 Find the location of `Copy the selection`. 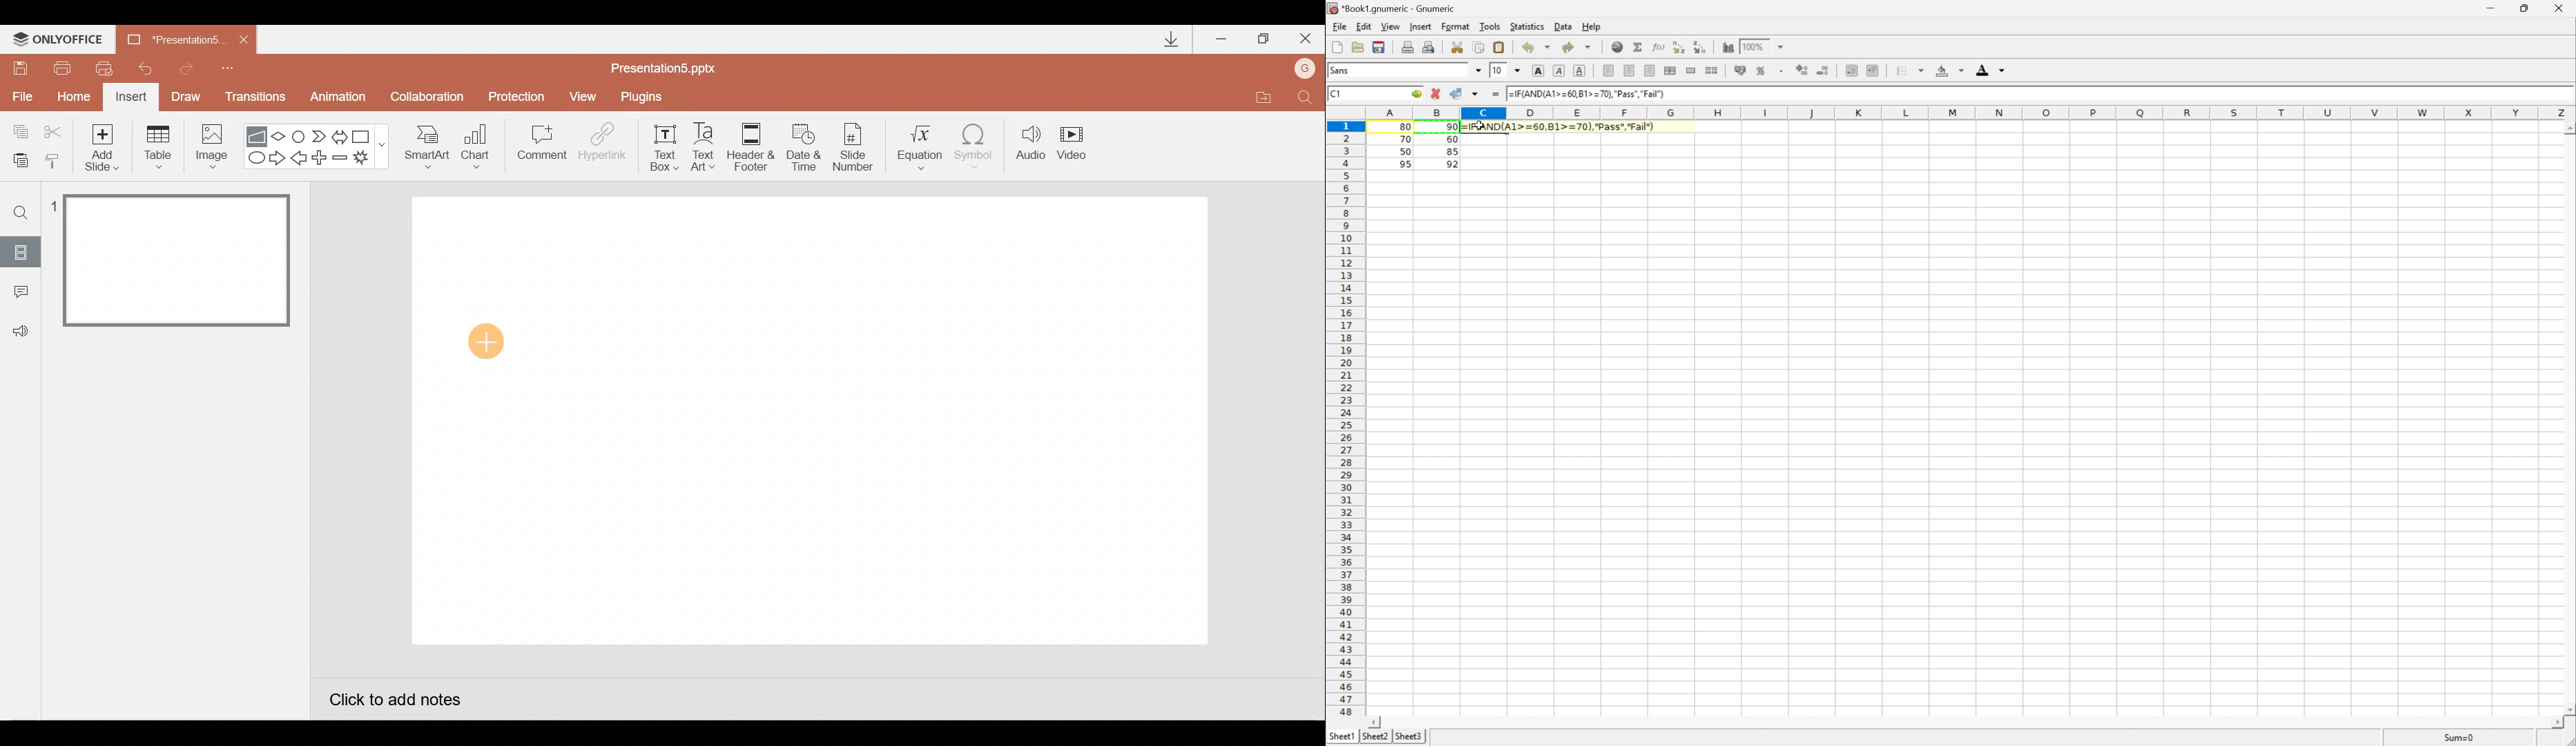

Copy the selection is located at coordinates (1480, 46).